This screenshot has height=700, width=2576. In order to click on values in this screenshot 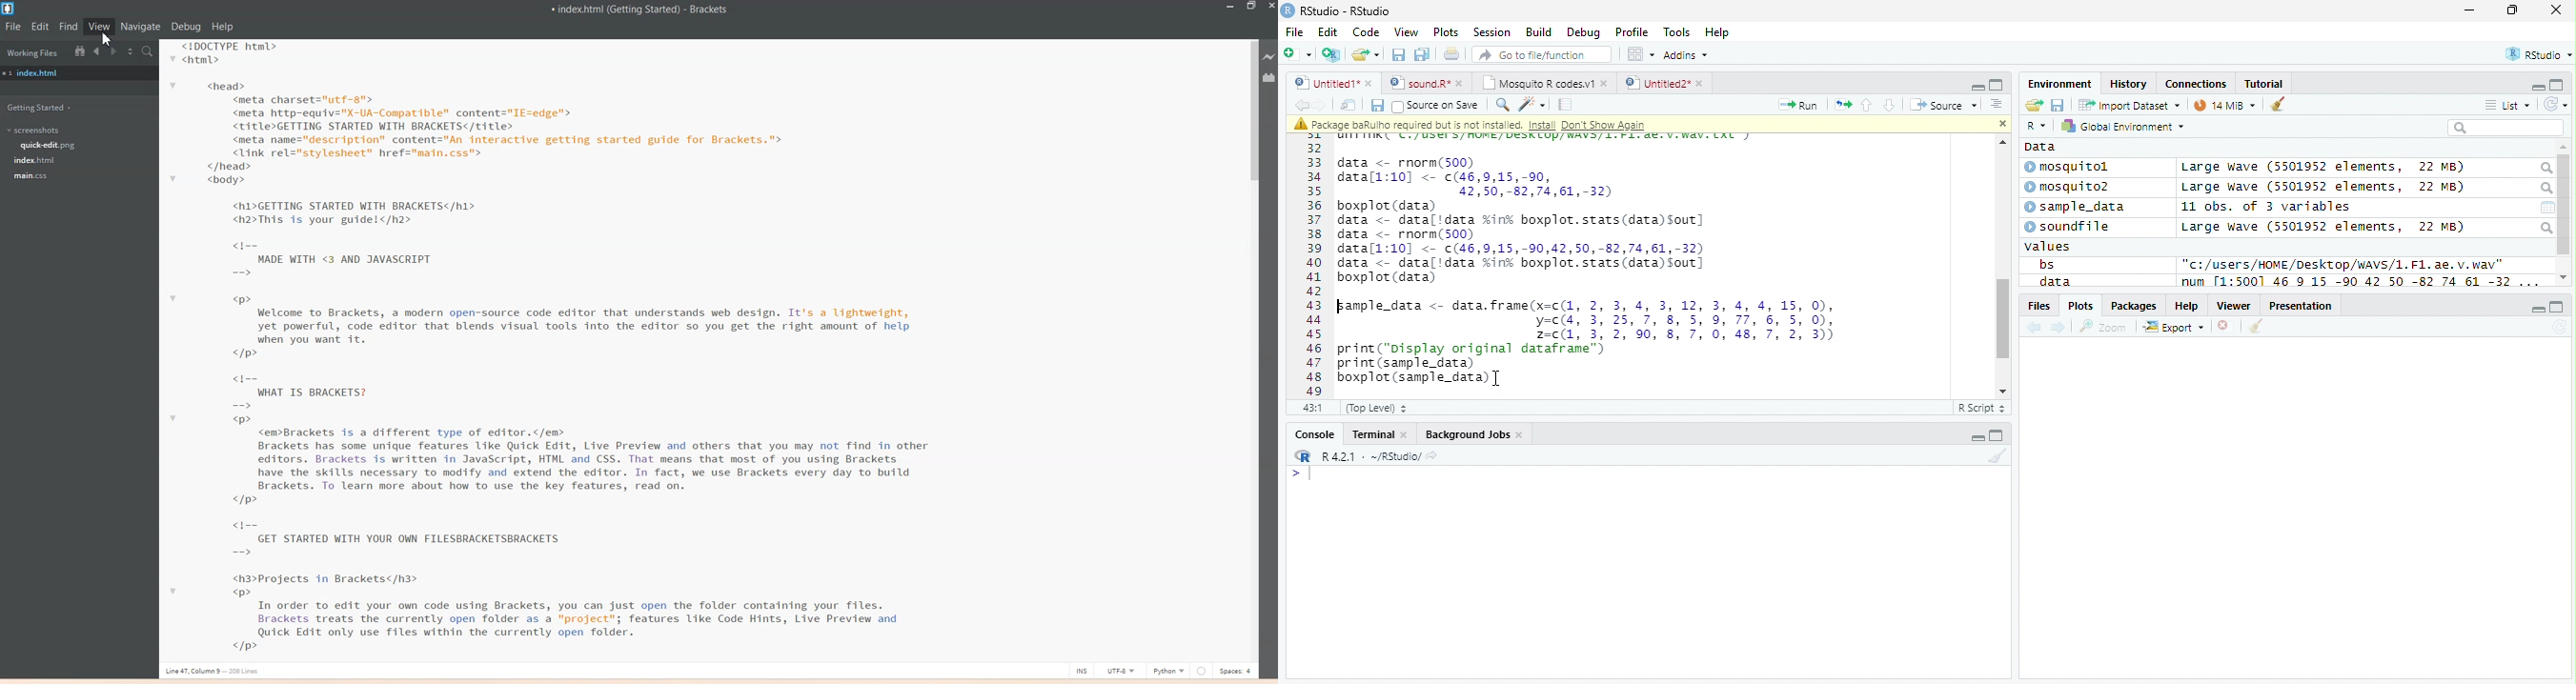, I will do `click(2048, 247)`.